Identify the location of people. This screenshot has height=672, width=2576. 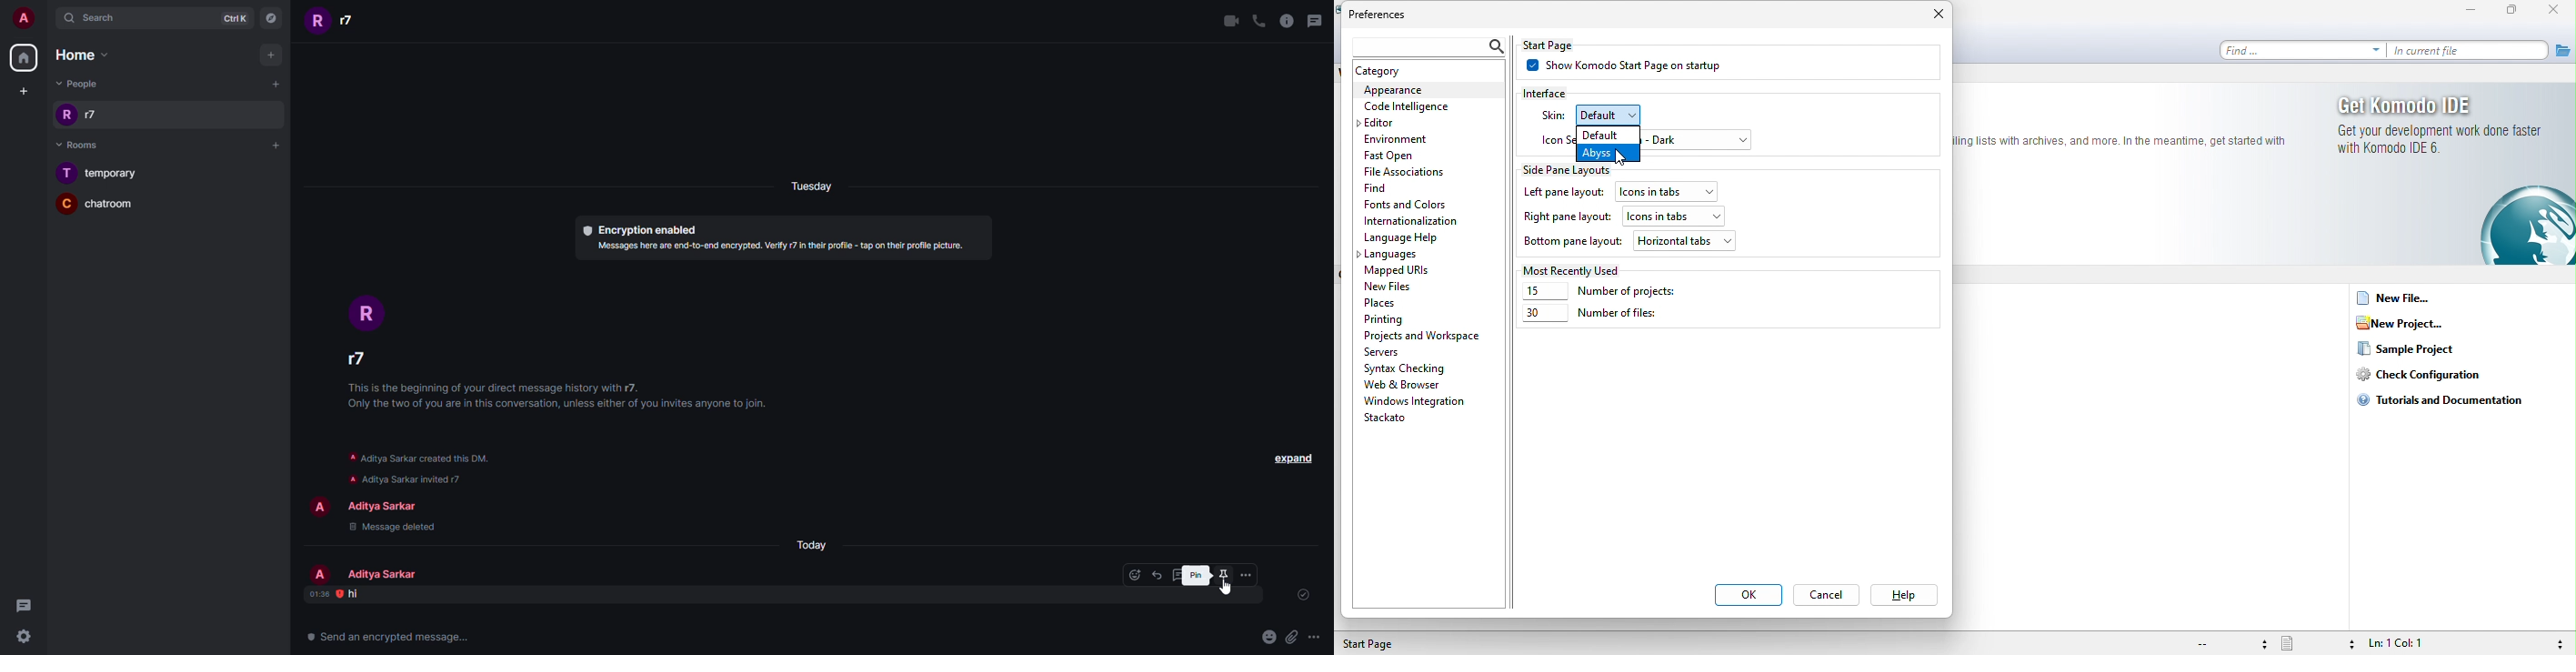
(82, 113).